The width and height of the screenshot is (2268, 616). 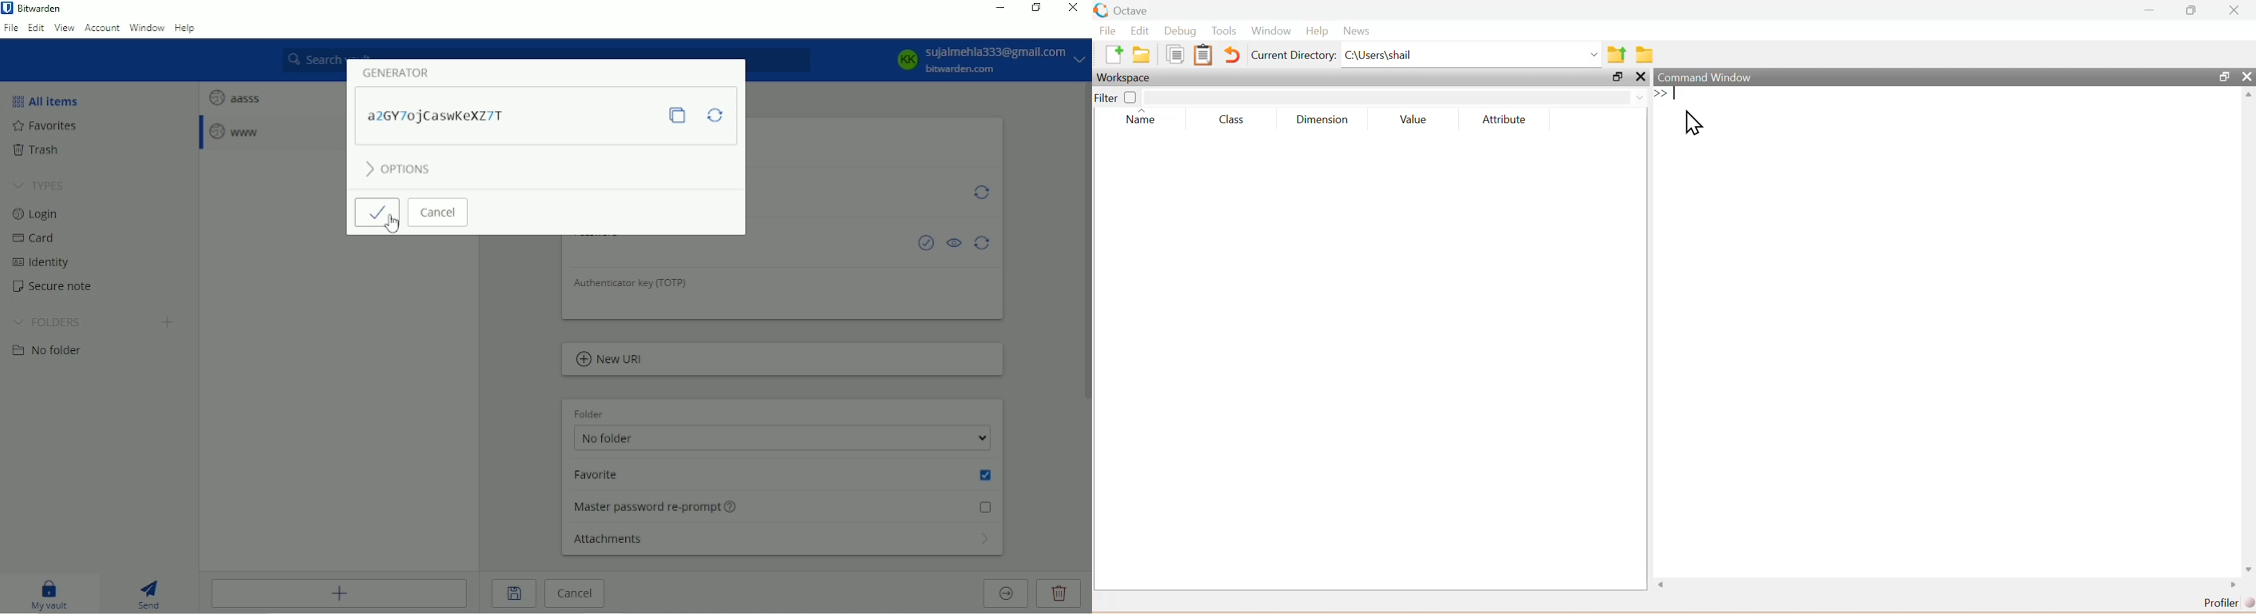 I want to click on Attribute, so click(x=1502, y=120).